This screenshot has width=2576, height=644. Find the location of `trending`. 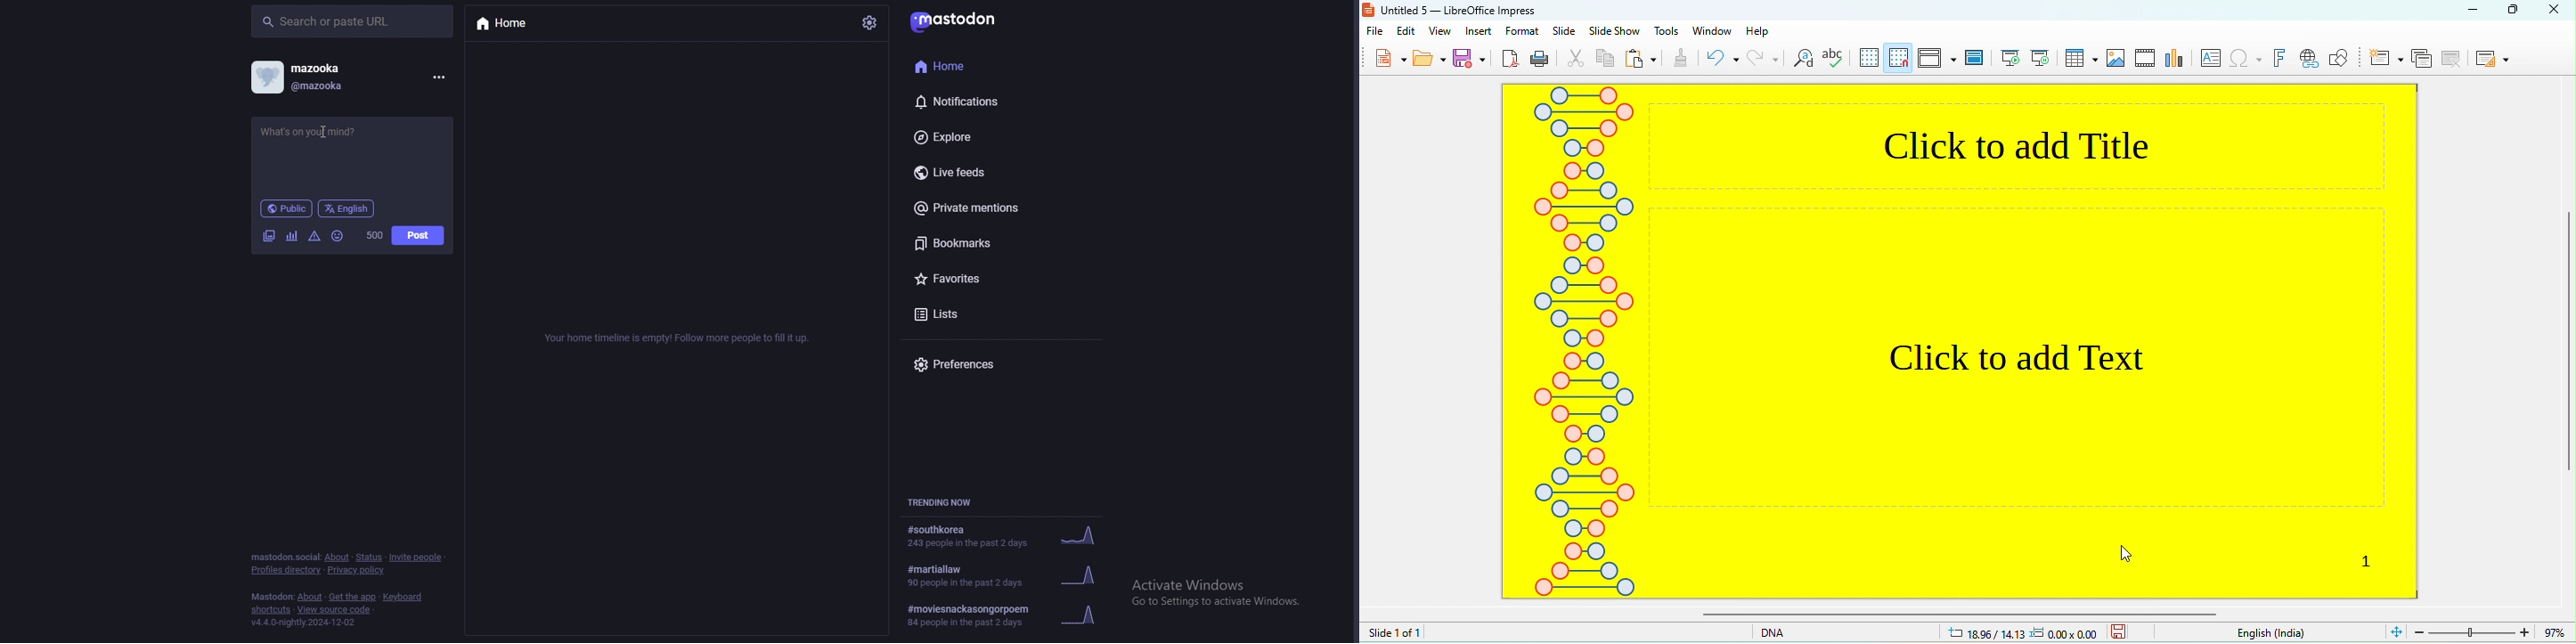

trending is located at coordinates (1017, 613).